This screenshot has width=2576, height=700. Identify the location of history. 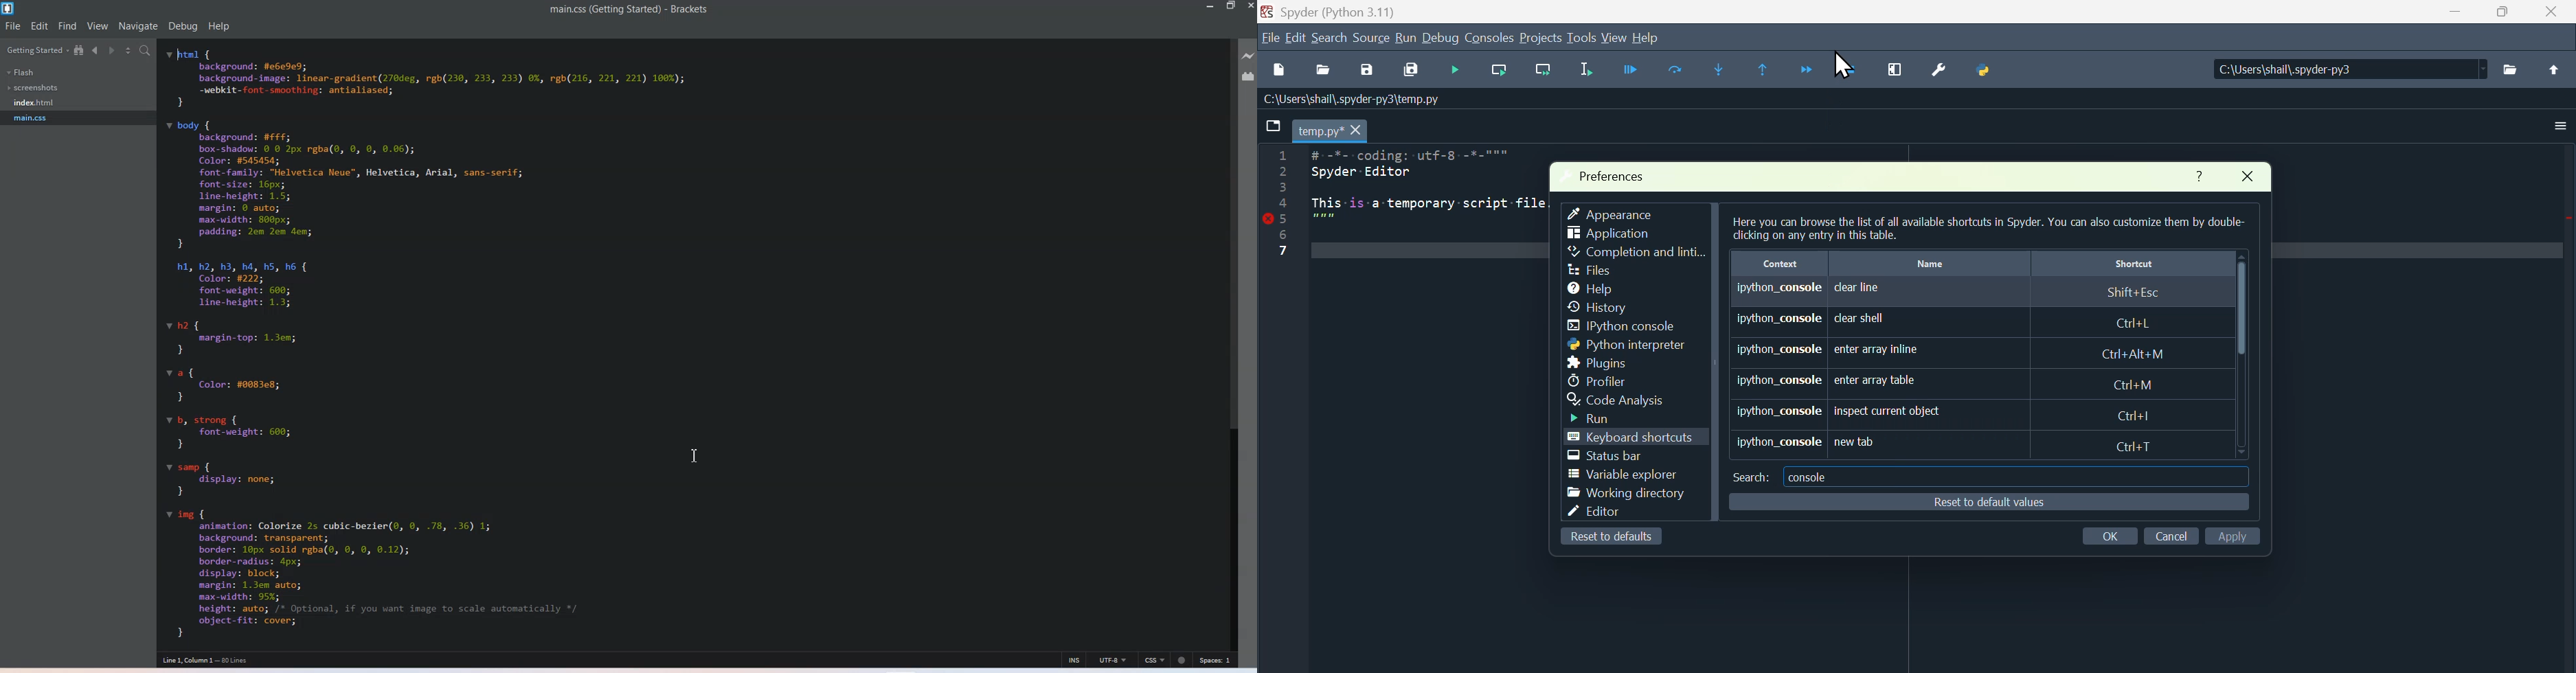
(1604, 308).